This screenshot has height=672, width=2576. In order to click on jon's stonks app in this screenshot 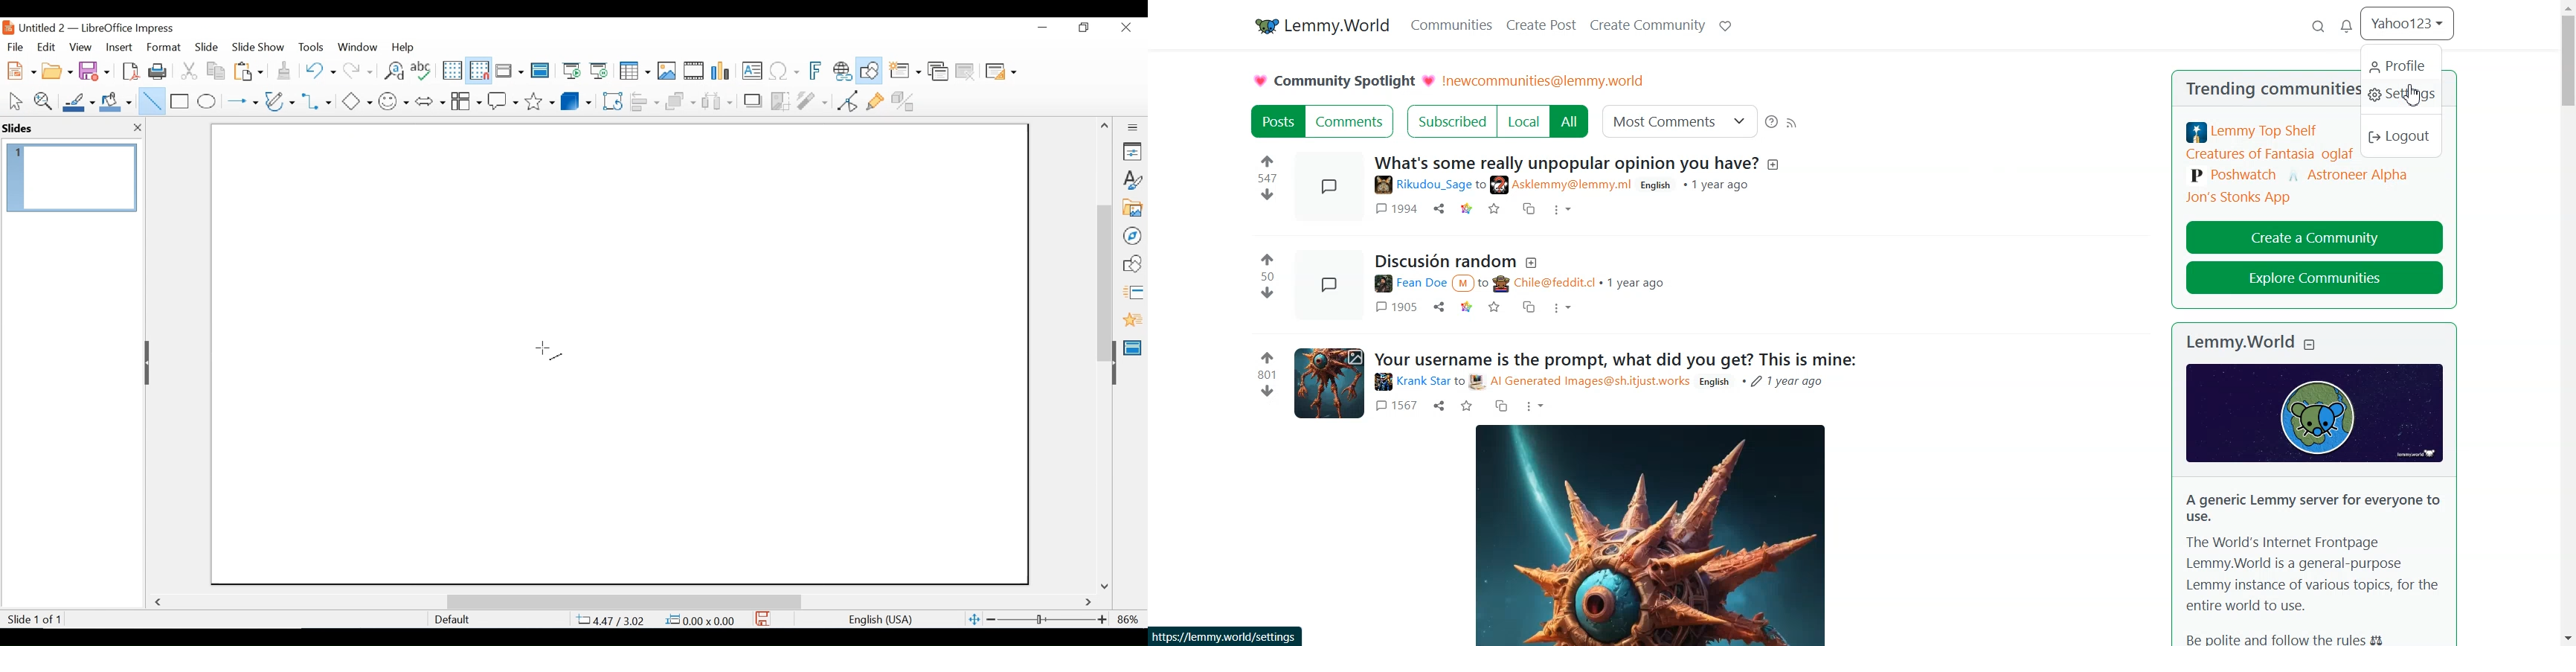, I will do `click(2238, 197)`.